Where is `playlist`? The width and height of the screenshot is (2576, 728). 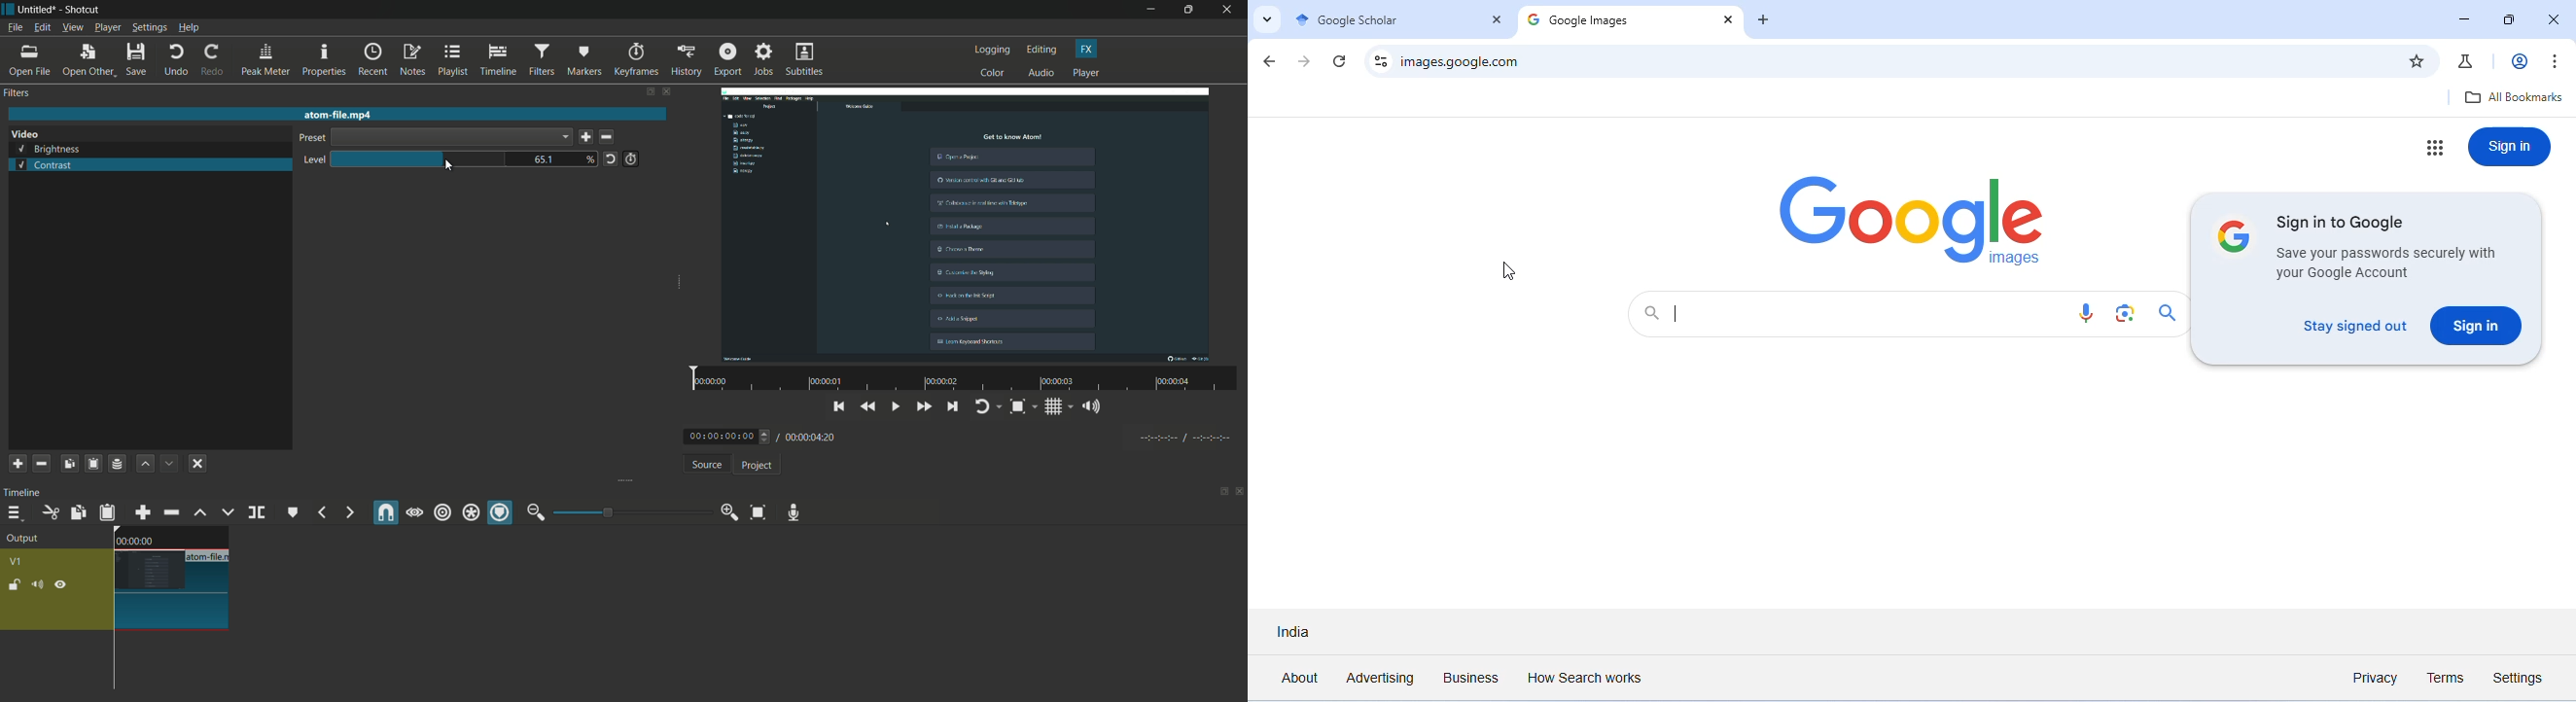
playlist is located at coordinates (454, 60).